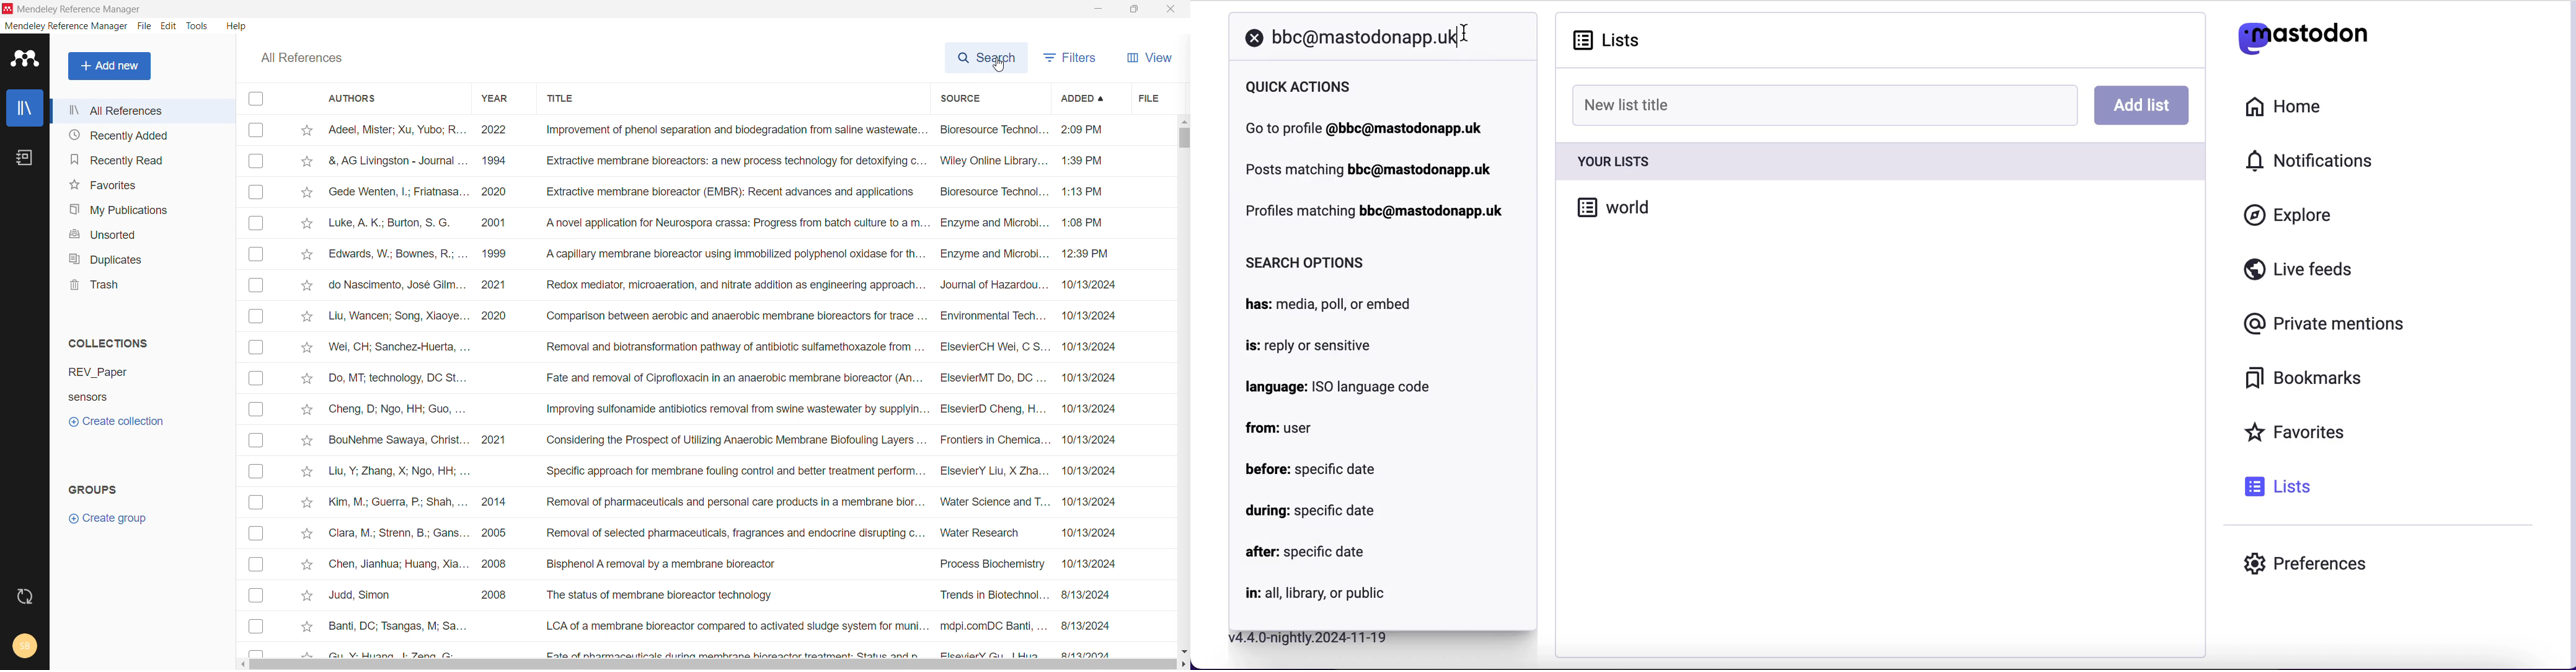 Image resolution: width=2576 pixels, height=672 pixels. Describe the element at coordinates (144, 26) in the screenshot. I see `file` at that location.